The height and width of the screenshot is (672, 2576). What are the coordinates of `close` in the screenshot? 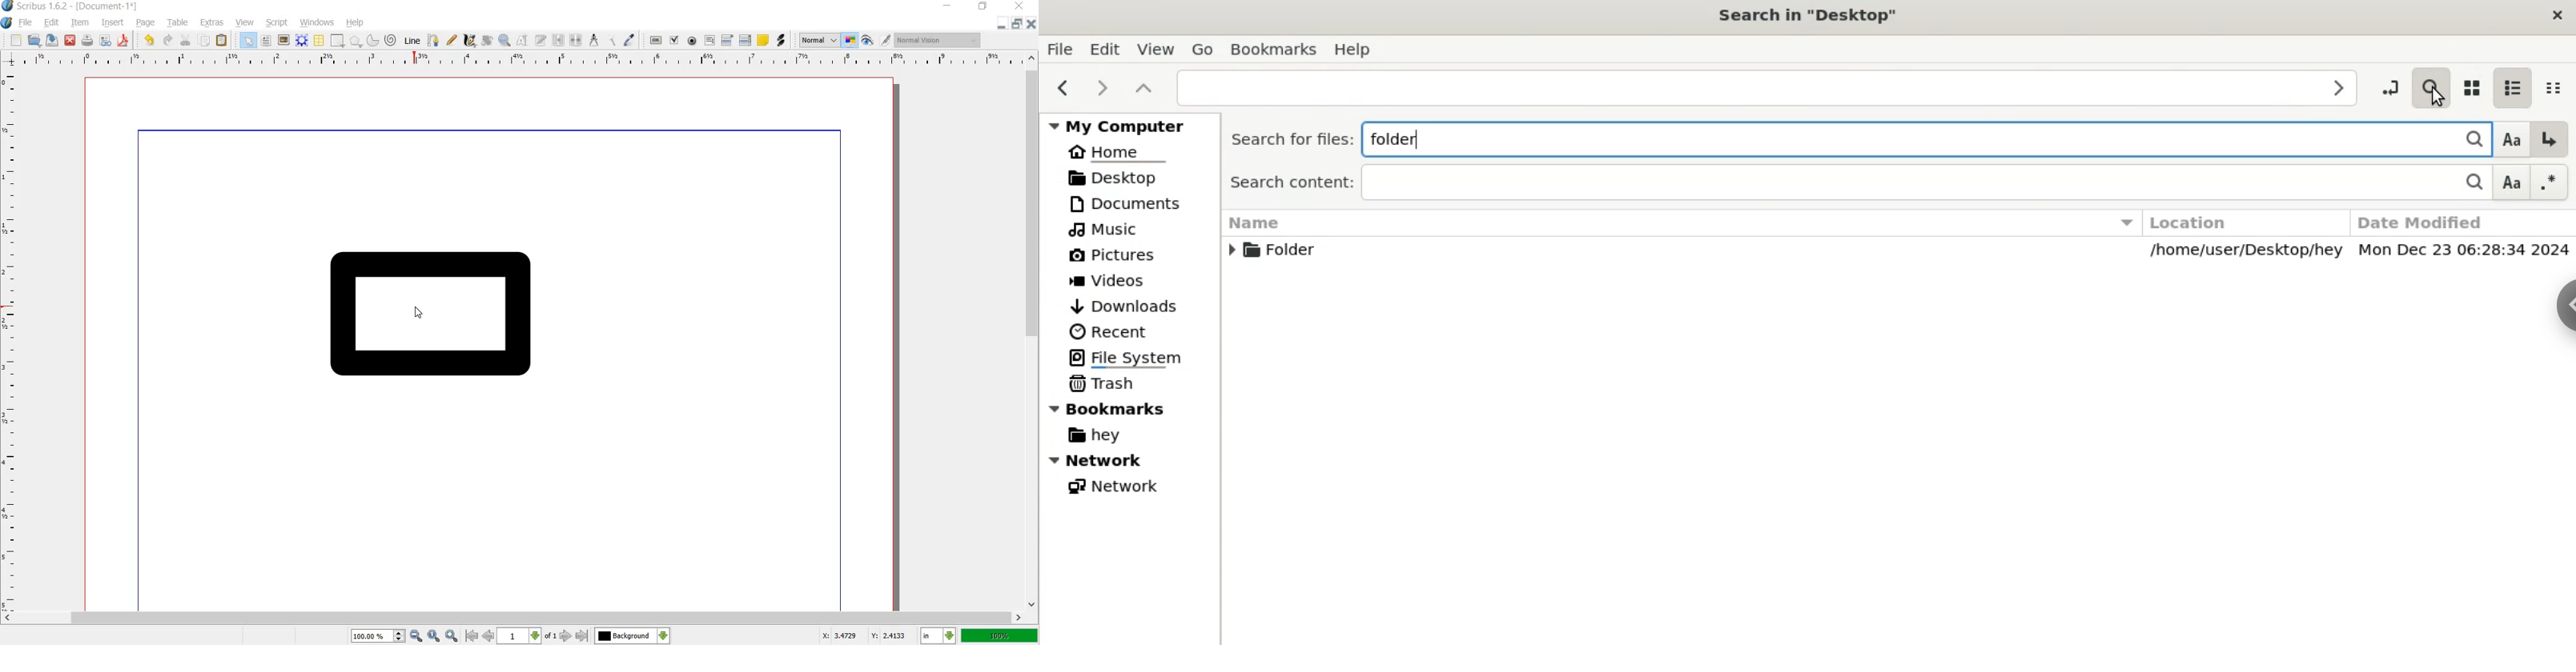 It's located at (70, 40).